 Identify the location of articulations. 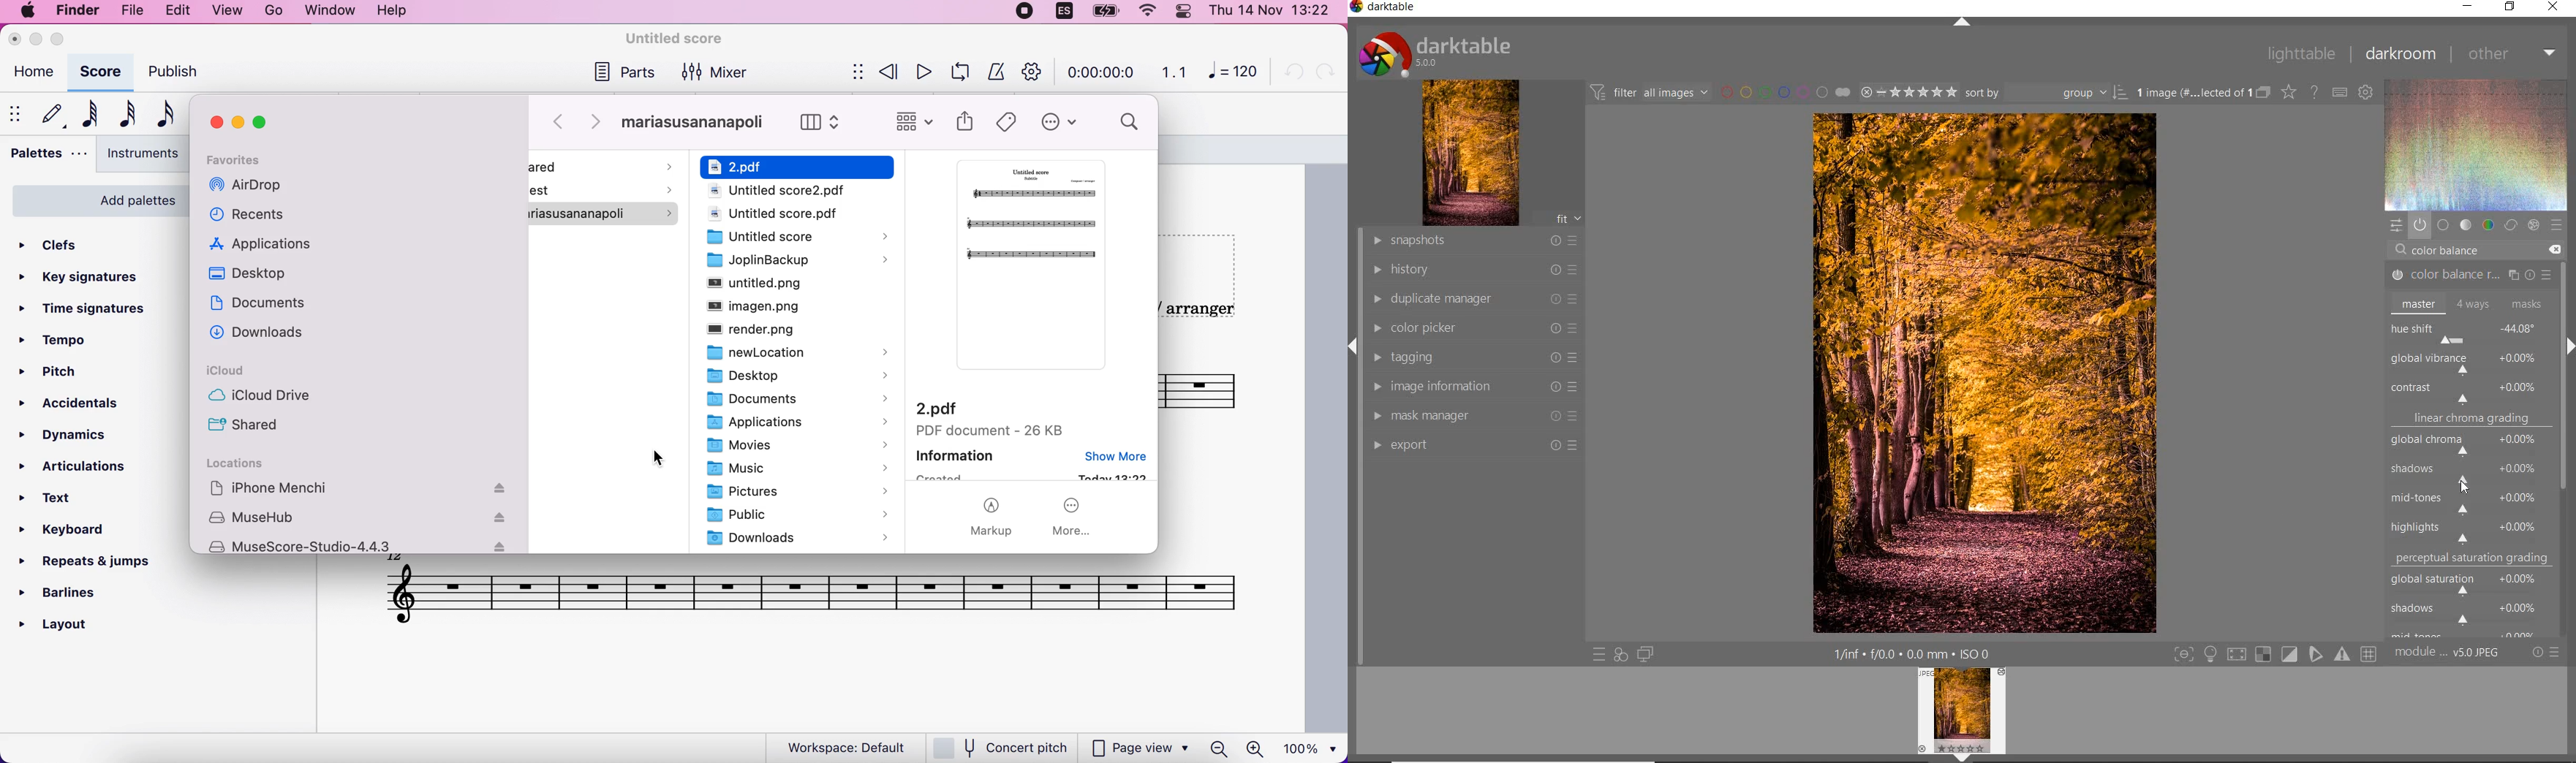
(73, 467).